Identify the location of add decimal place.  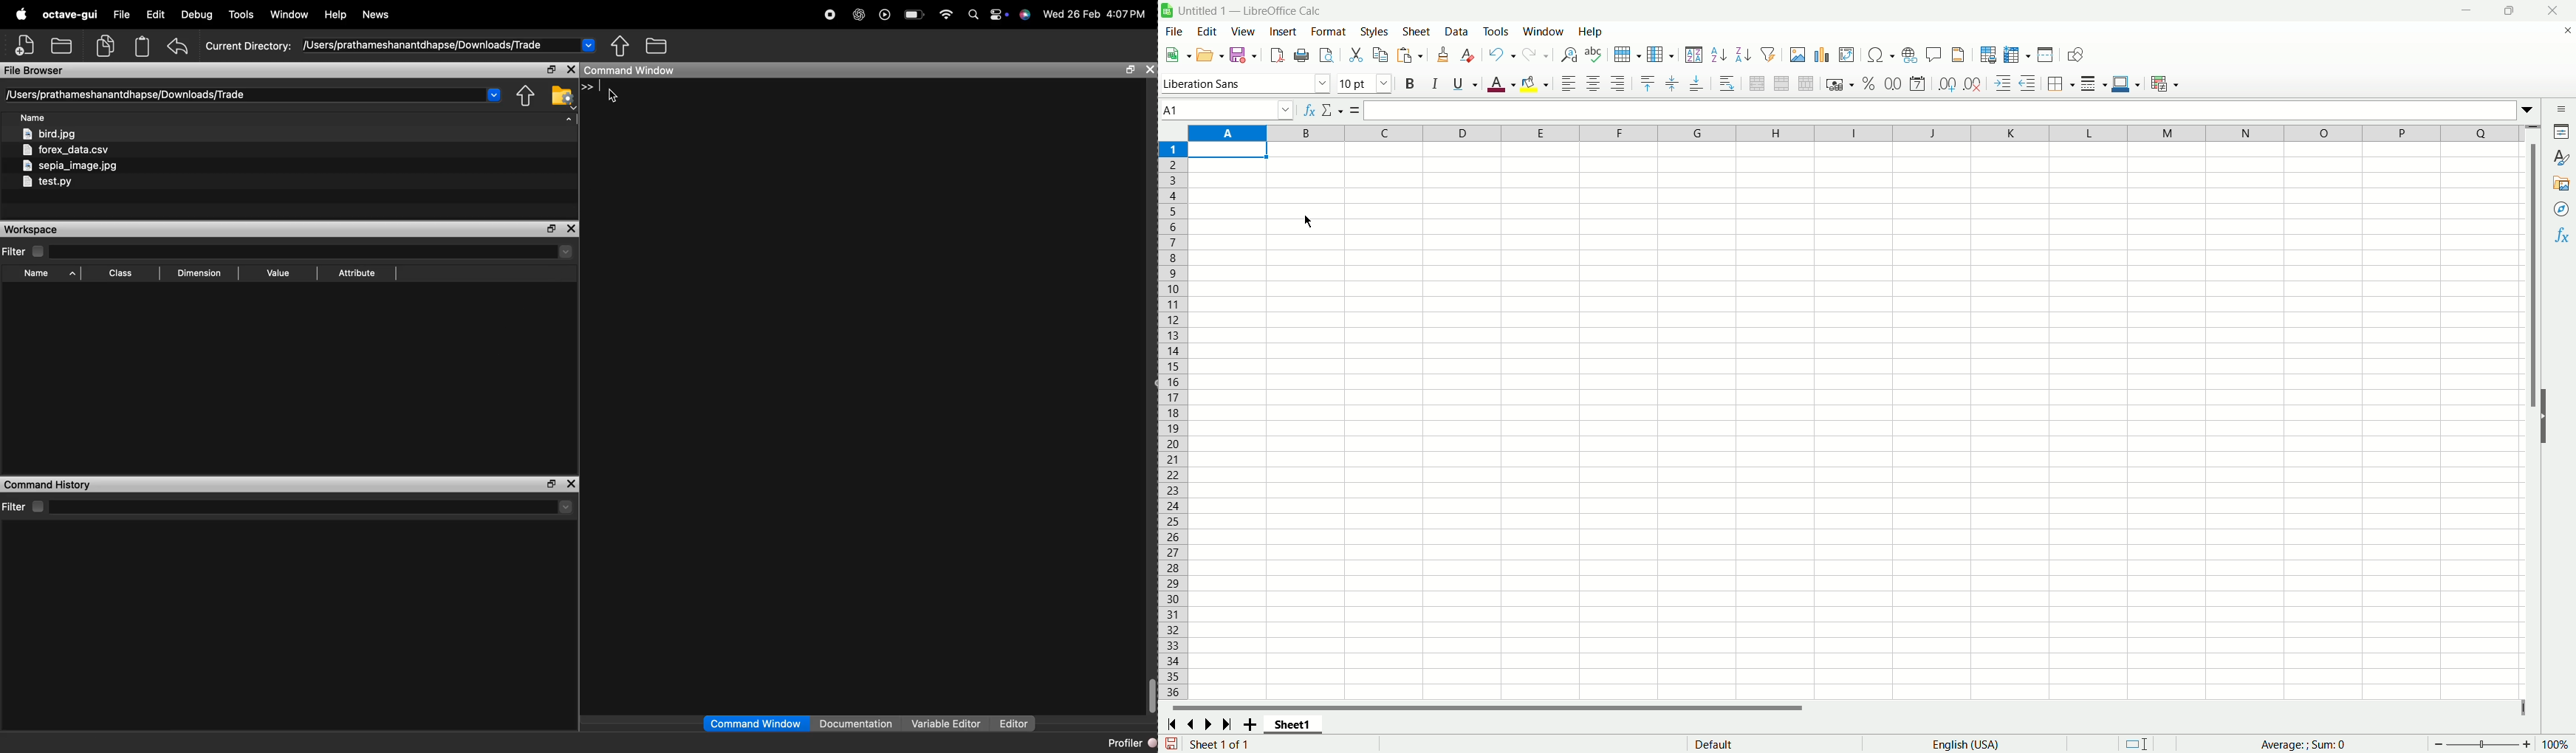
(1947, 84).